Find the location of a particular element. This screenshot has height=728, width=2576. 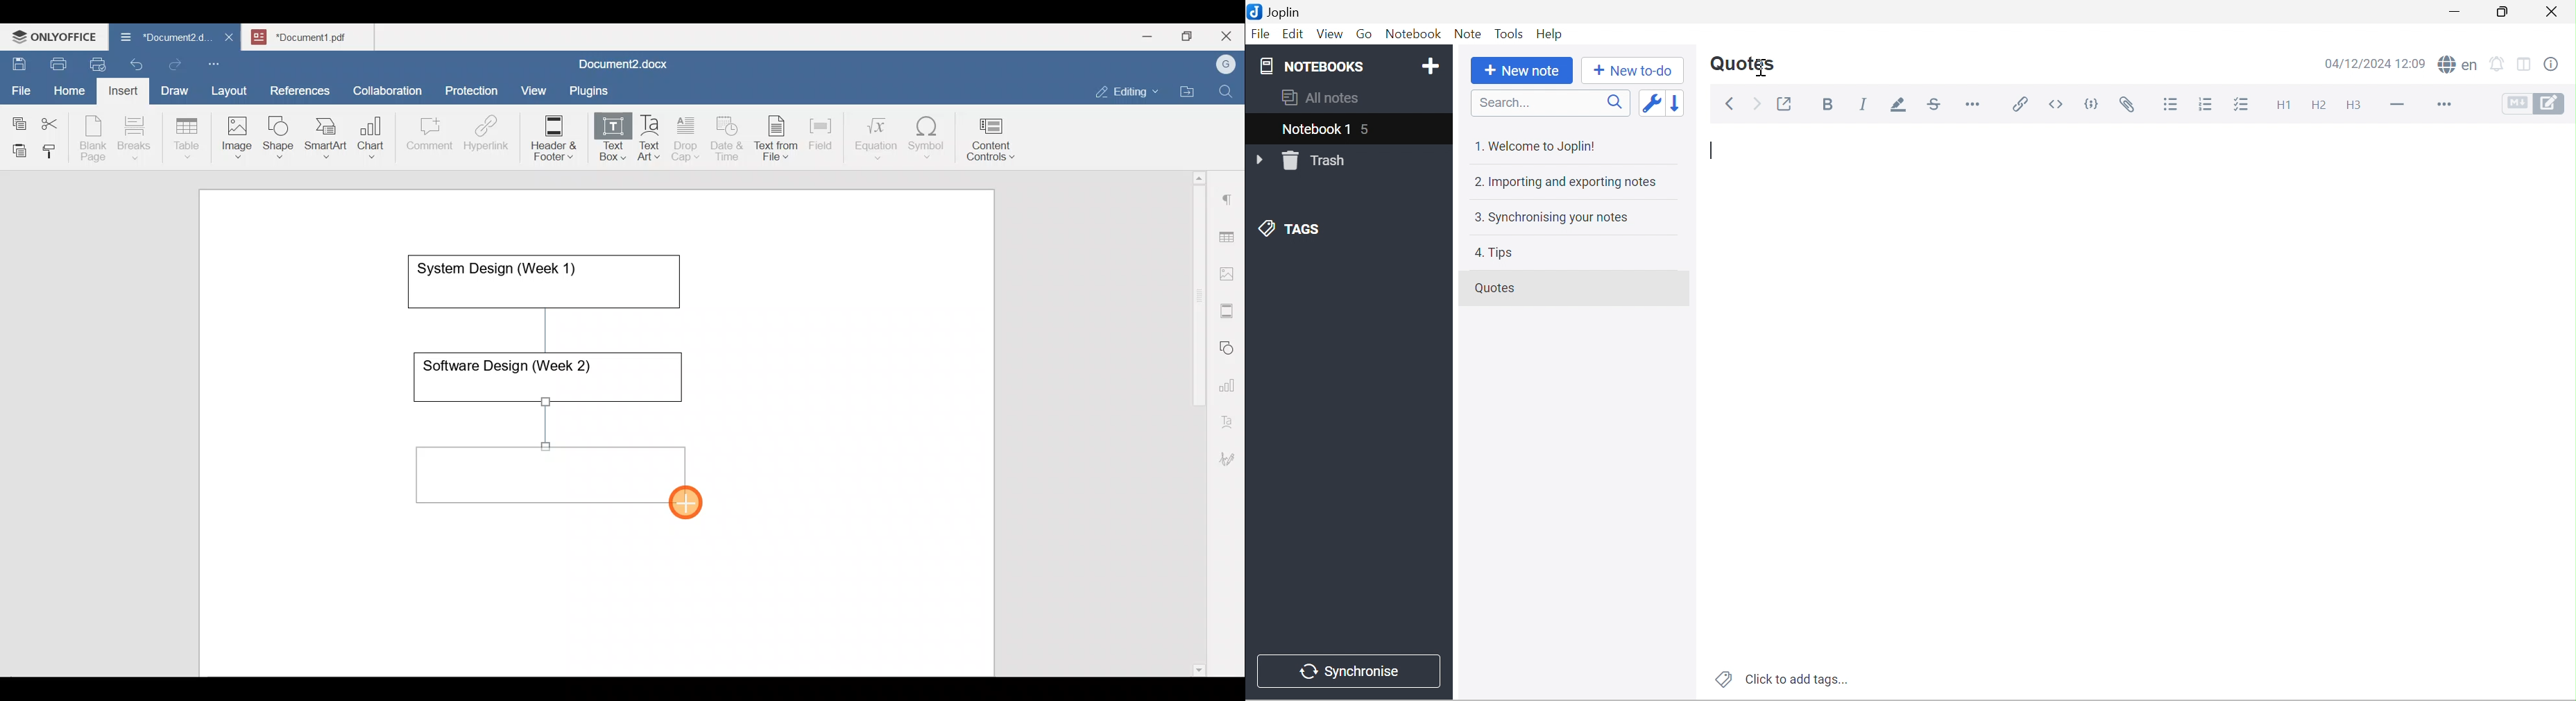

Synchronise is located at coordinates (1353, 673).